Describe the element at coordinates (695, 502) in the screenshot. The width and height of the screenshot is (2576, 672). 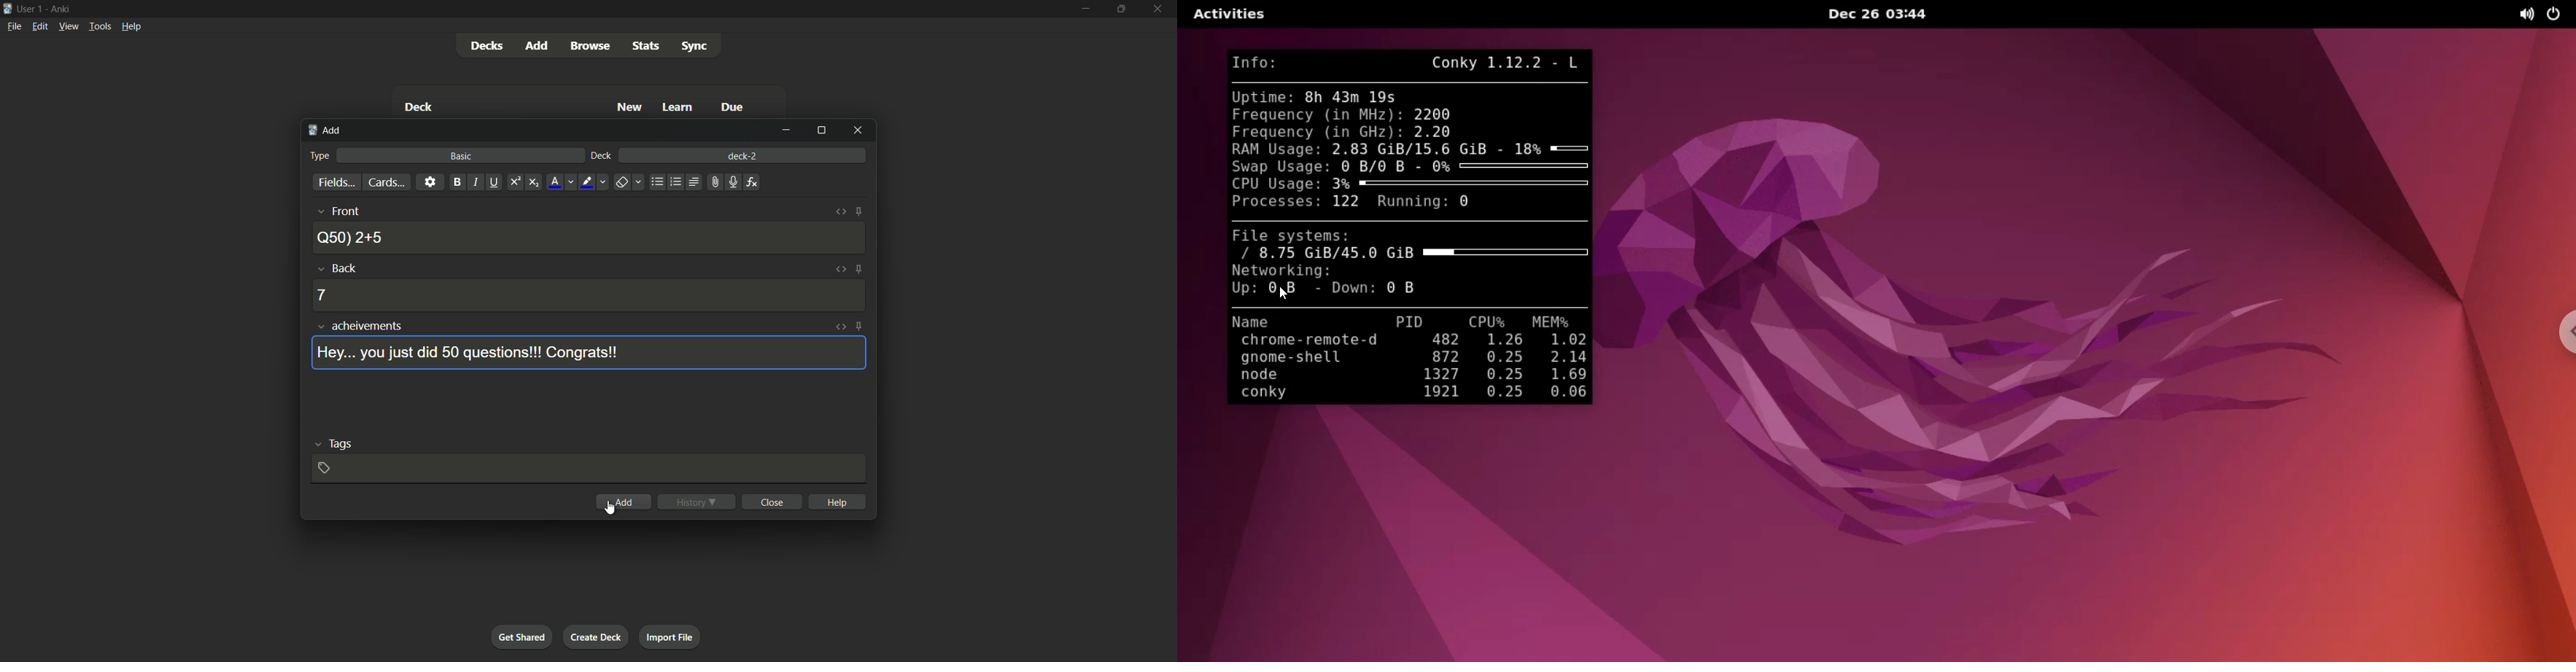
I see `history` at that location.